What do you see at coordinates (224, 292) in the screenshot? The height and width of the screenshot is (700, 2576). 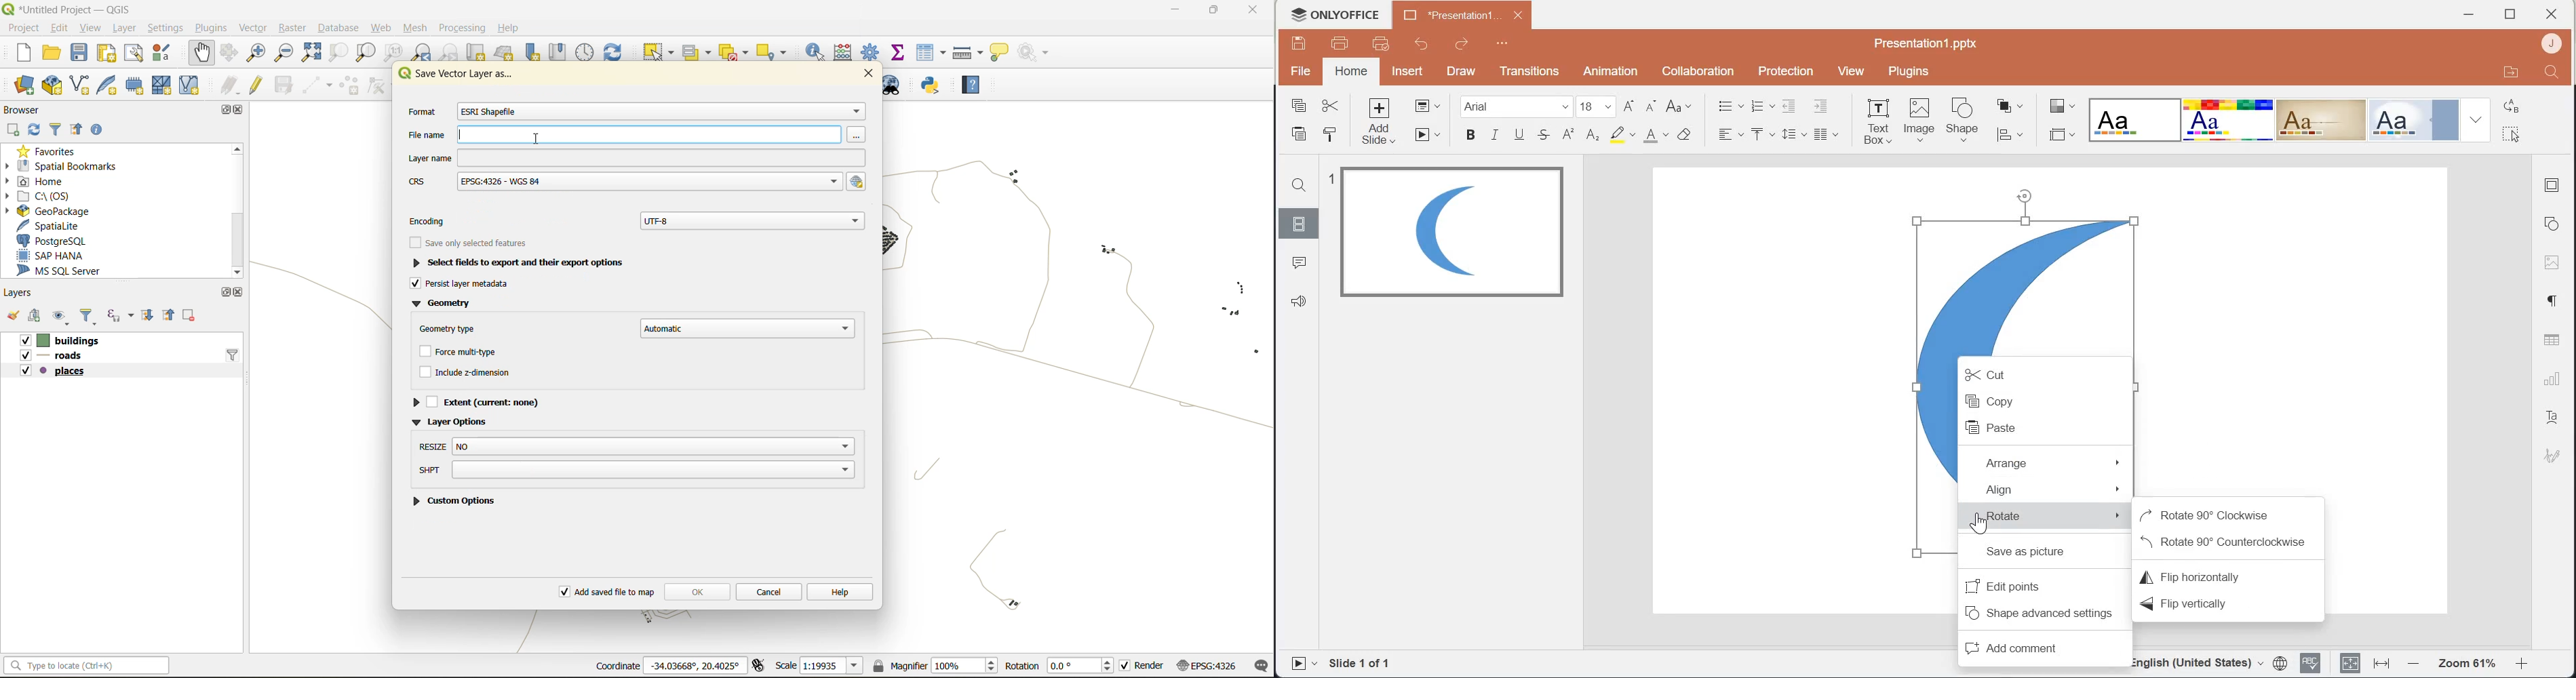 I see `maximize` at bounding box center [224, 292].